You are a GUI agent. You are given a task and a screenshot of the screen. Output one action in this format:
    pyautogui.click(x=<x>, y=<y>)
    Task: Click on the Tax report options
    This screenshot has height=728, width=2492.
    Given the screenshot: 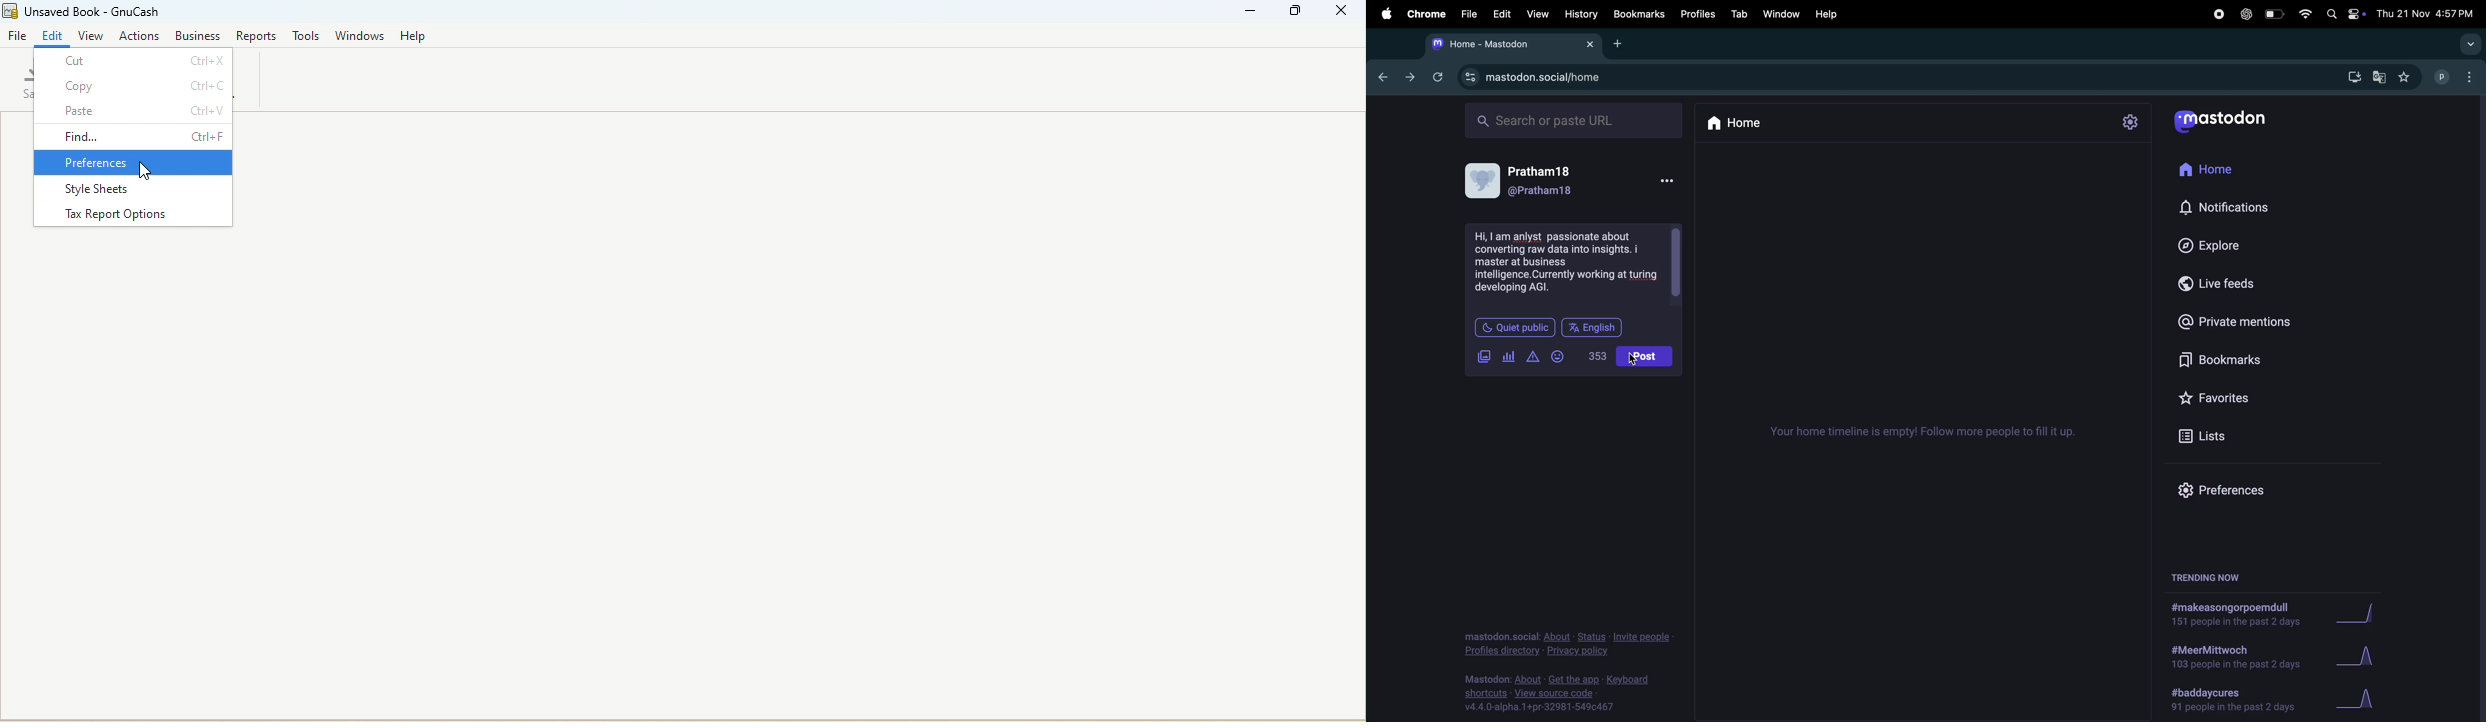 What is the action you would take?
    pyautogui.click(x=132, y=218)
    